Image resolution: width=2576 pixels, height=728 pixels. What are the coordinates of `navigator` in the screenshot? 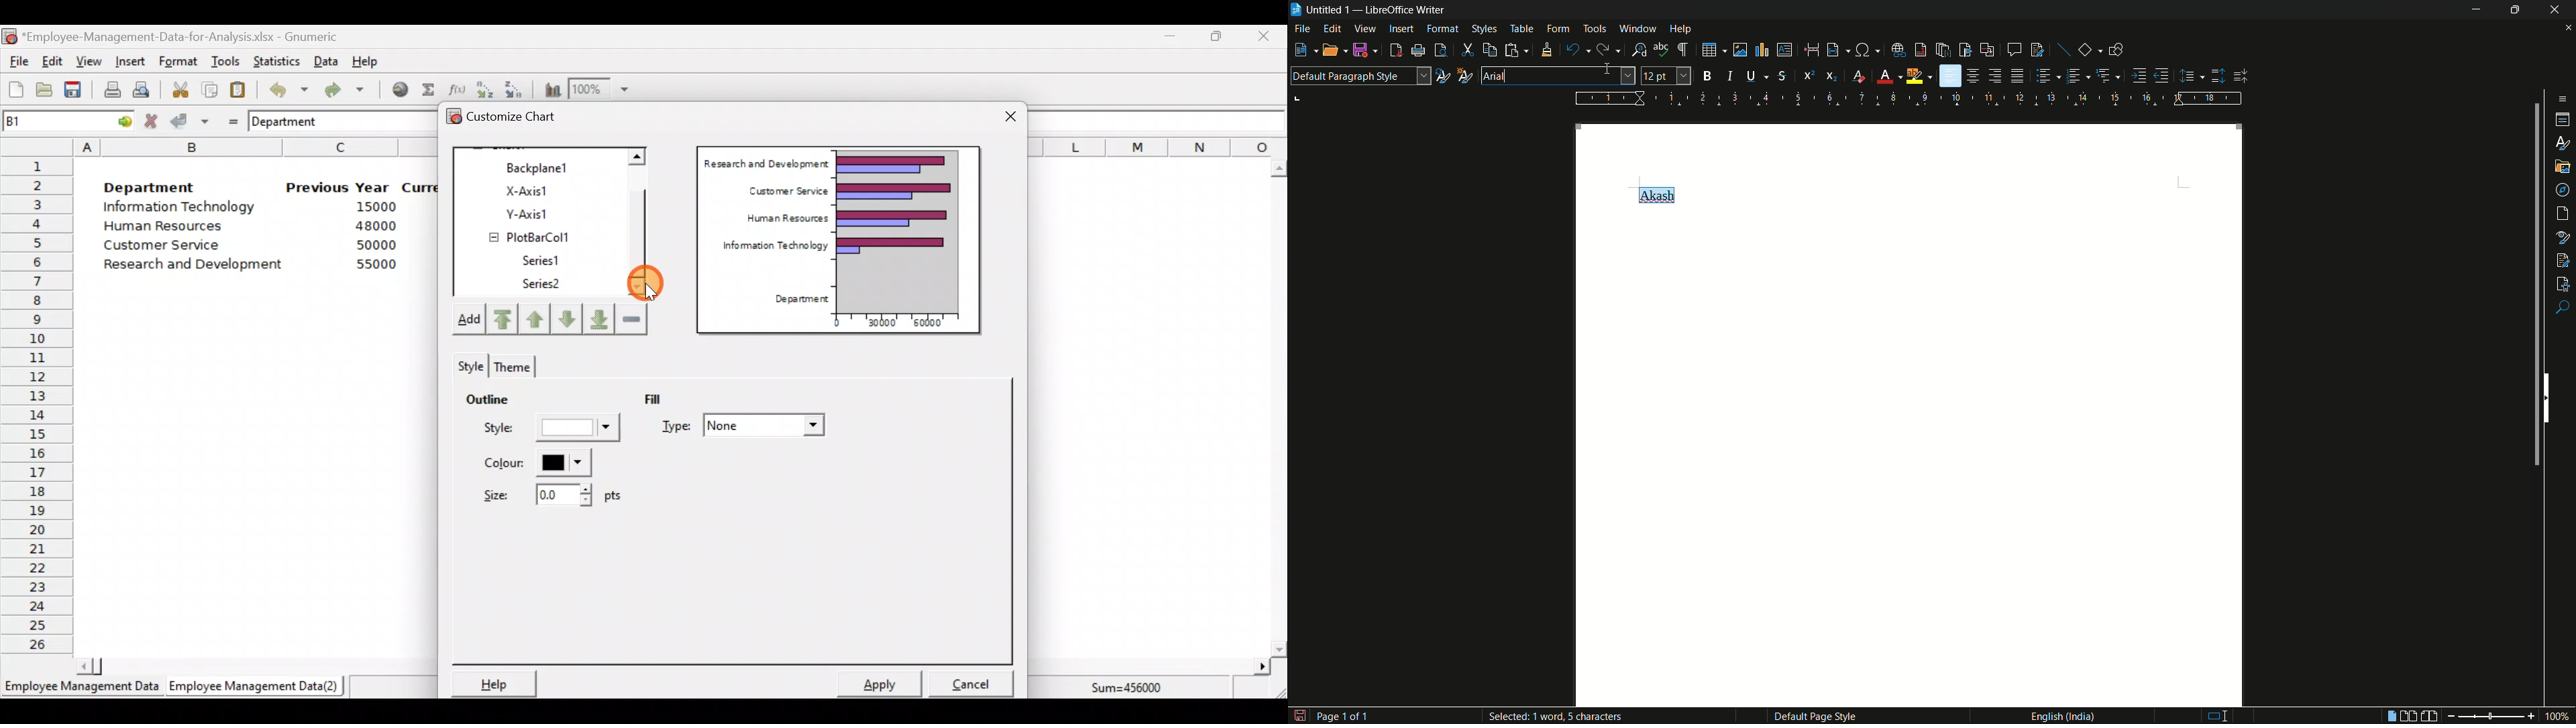 It's located at (2563, 189).